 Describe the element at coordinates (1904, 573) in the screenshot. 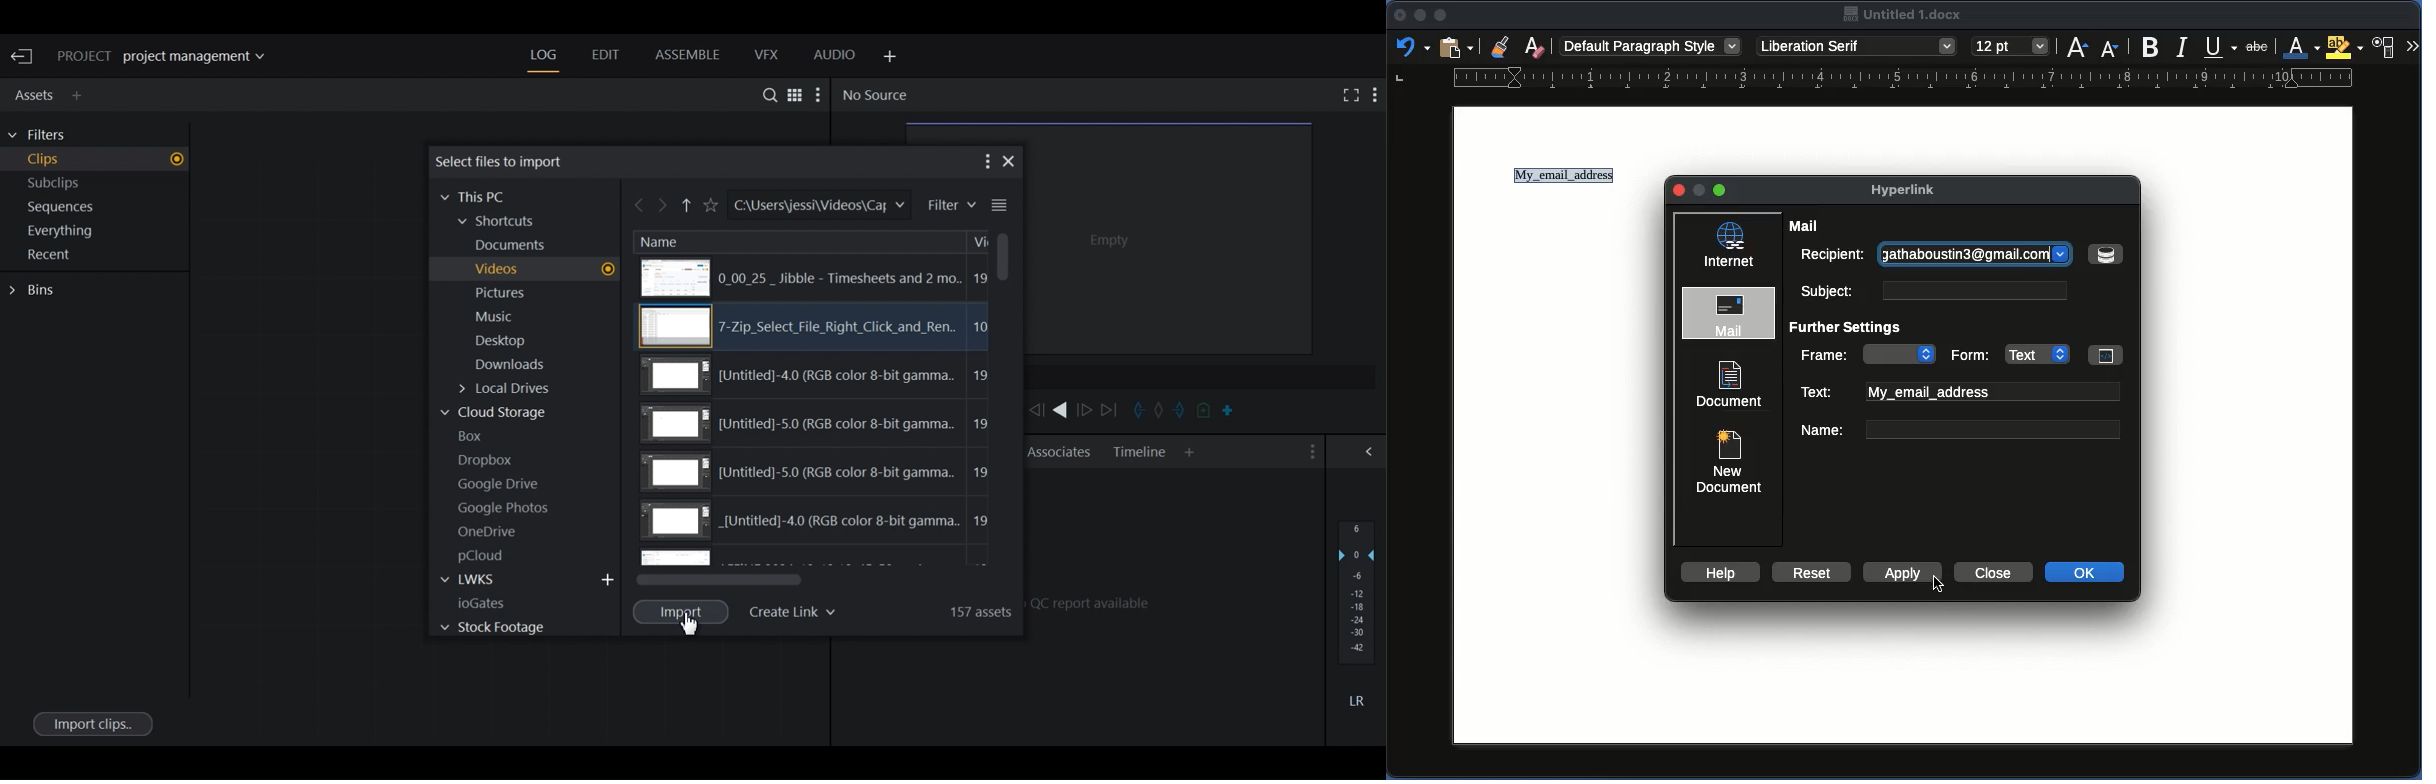

I see `Apply` at that location.